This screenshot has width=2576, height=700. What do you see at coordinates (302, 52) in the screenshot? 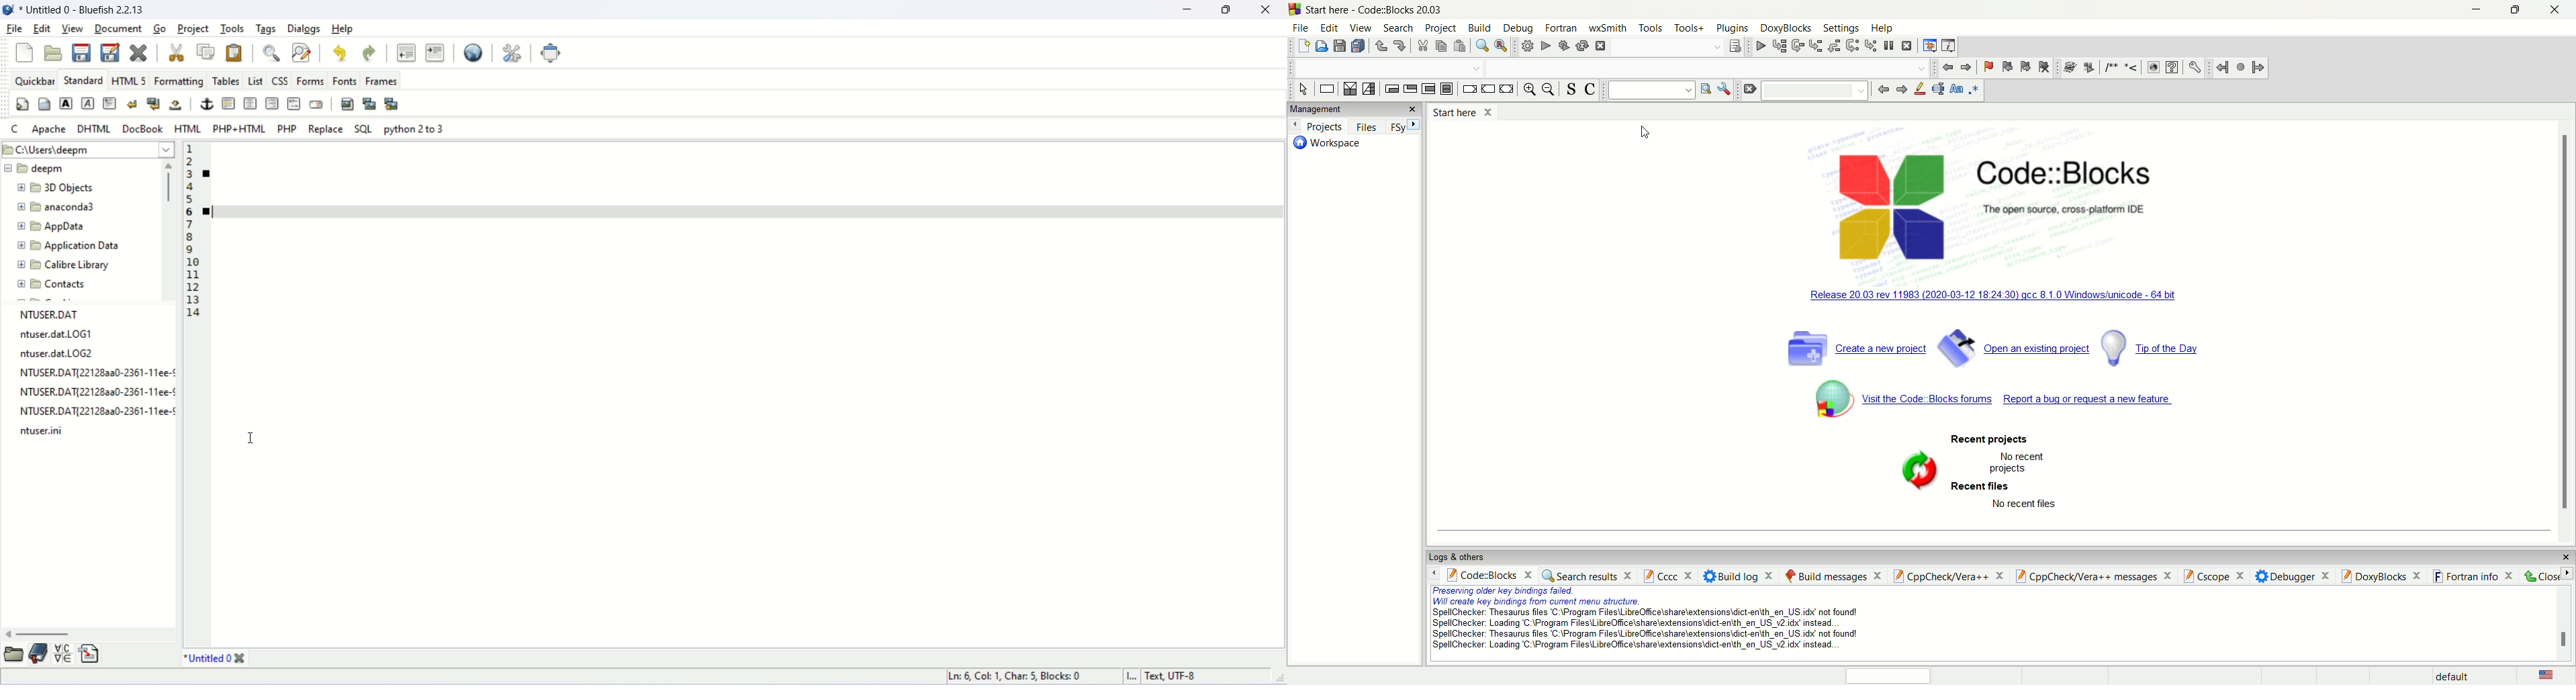
I see `find and replace` at bounding box center [302, 52].